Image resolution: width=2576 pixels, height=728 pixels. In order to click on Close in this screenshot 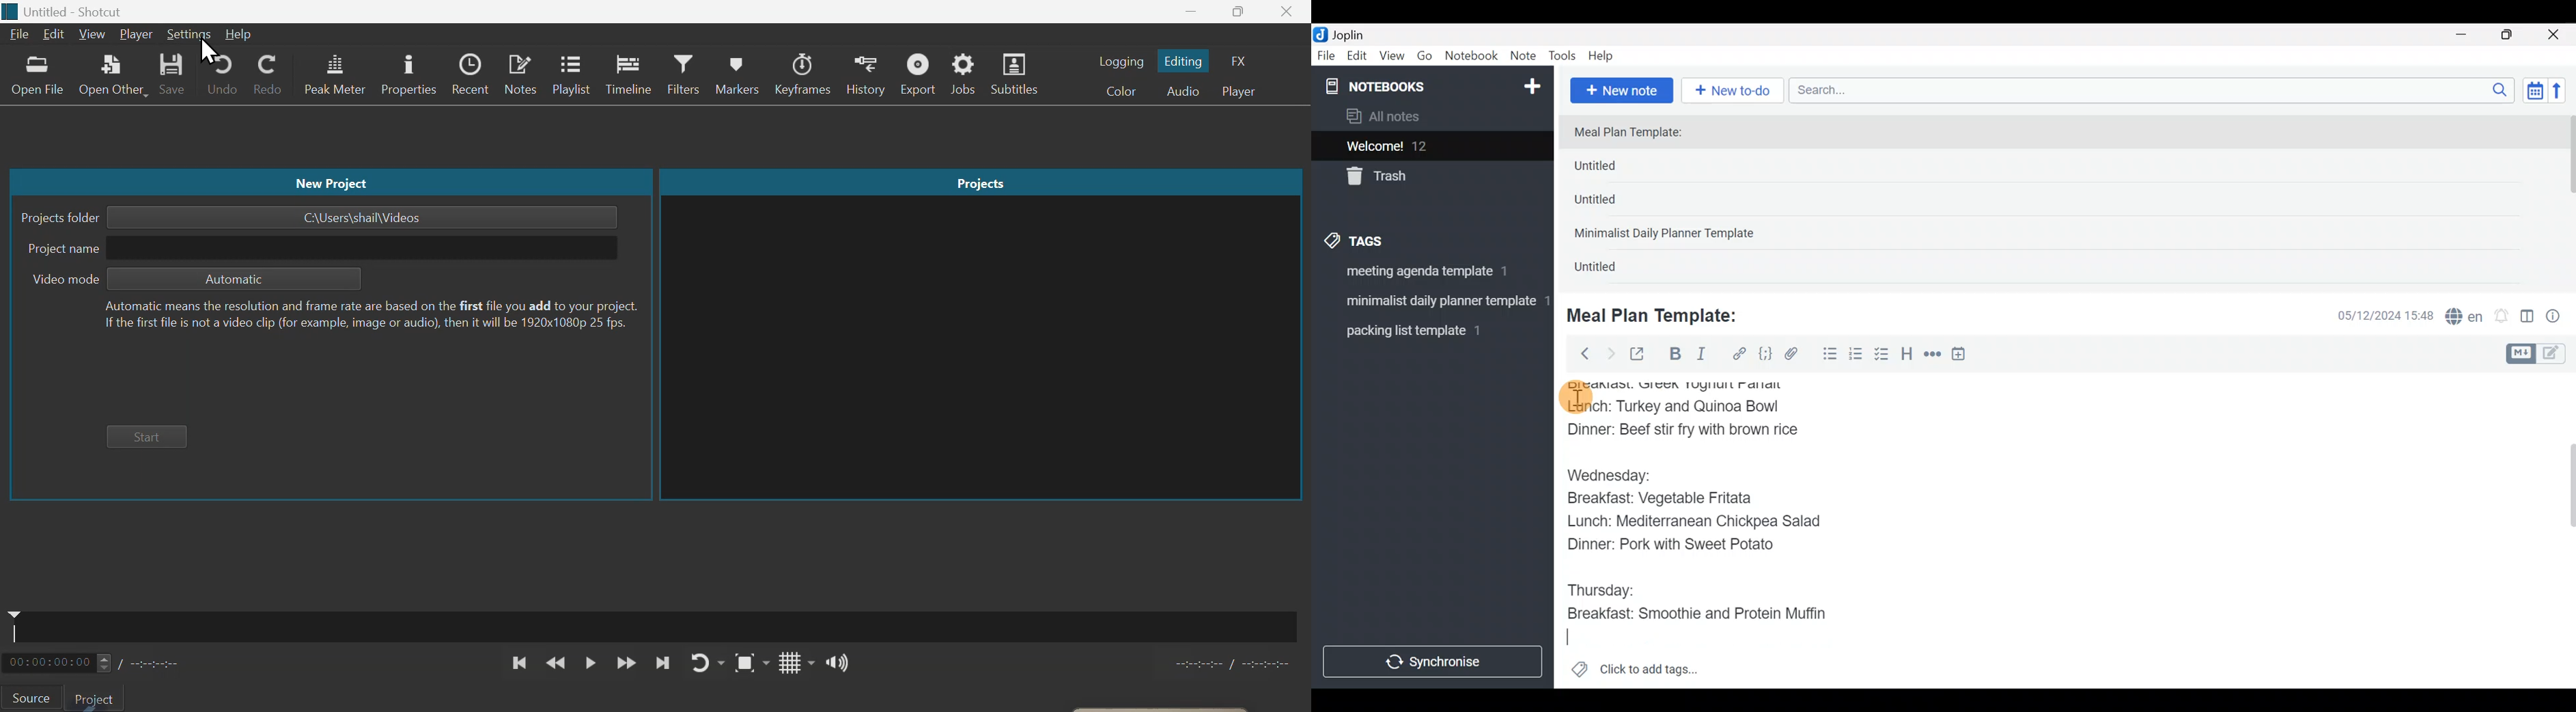, I will do `click(2556, 36)`.